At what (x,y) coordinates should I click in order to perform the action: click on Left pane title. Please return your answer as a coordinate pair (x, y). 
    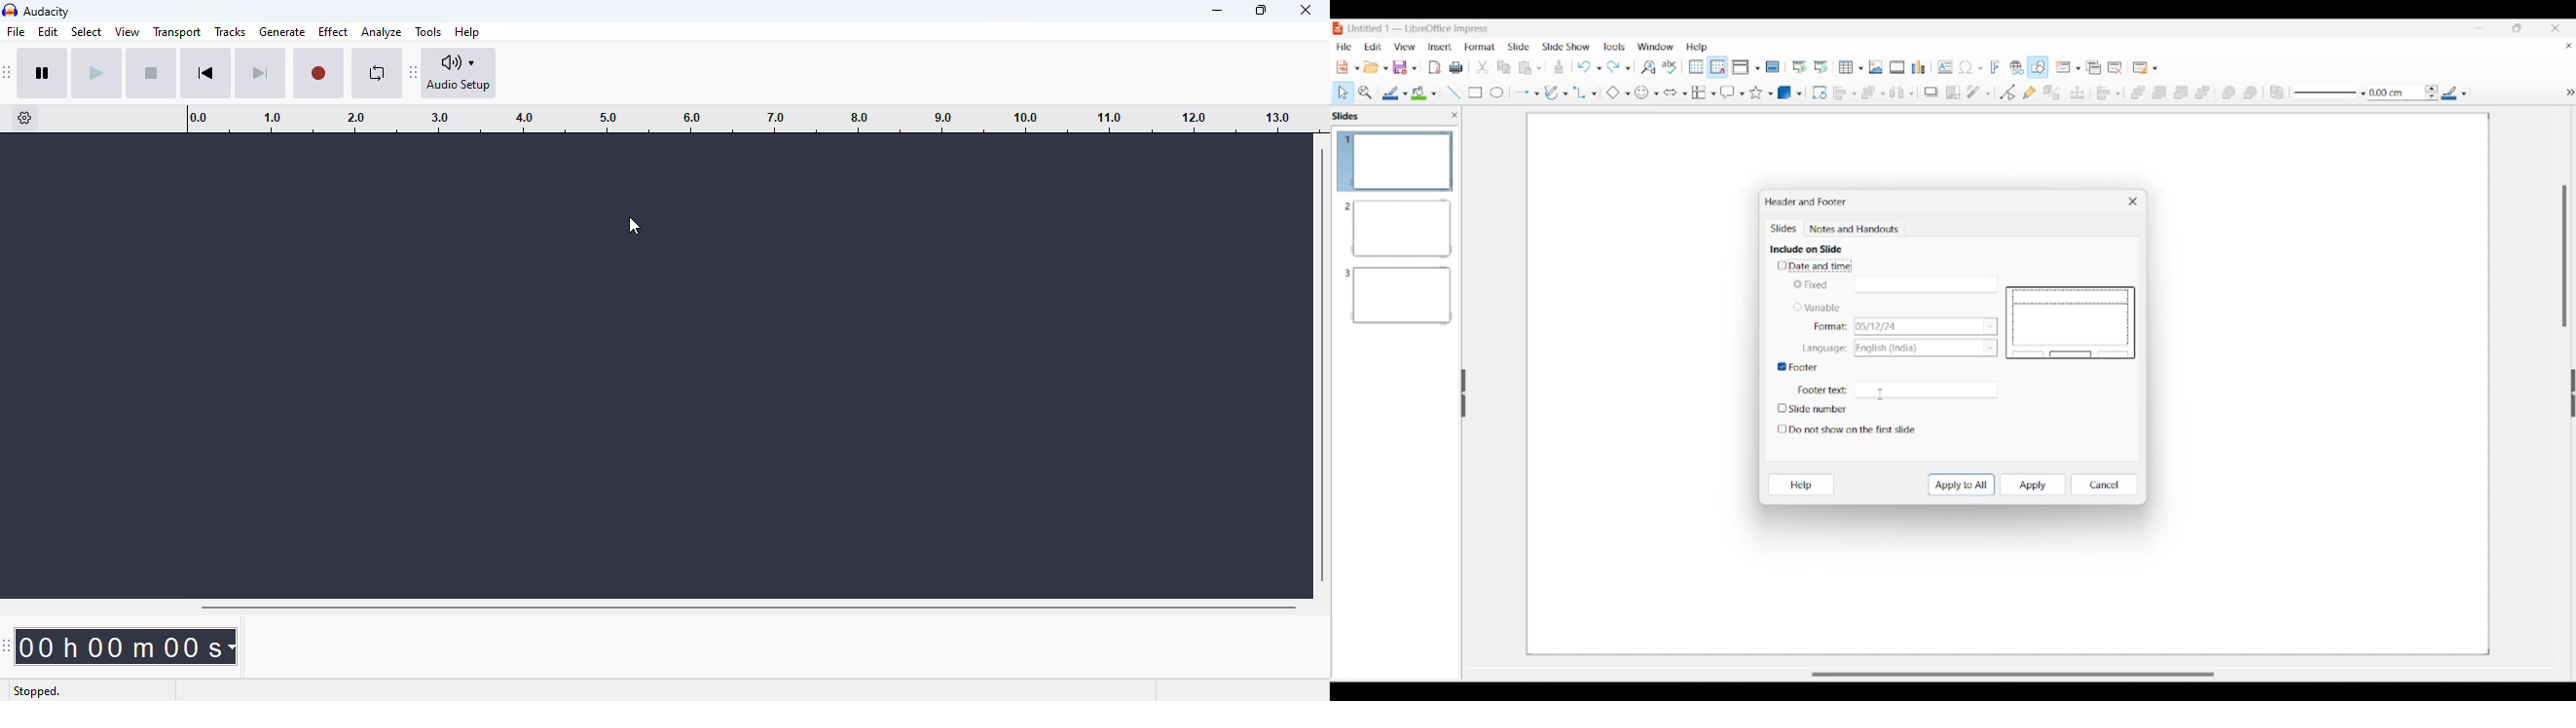
    Looking at the image, I should click on (1349, 116).